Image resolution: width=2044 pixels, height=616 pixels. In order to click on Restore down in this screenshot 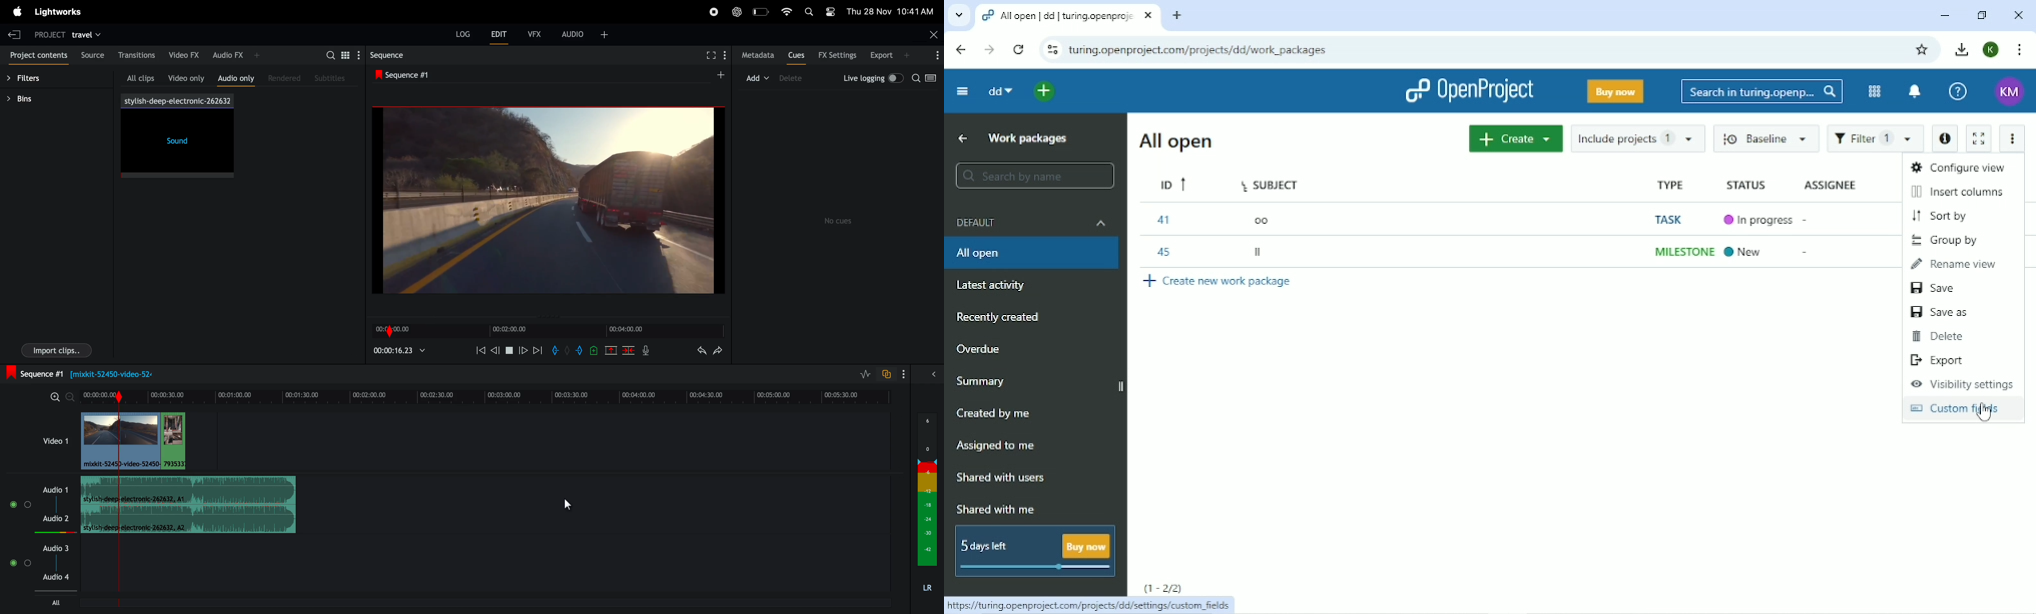, I will do `click(1983, 15)`.